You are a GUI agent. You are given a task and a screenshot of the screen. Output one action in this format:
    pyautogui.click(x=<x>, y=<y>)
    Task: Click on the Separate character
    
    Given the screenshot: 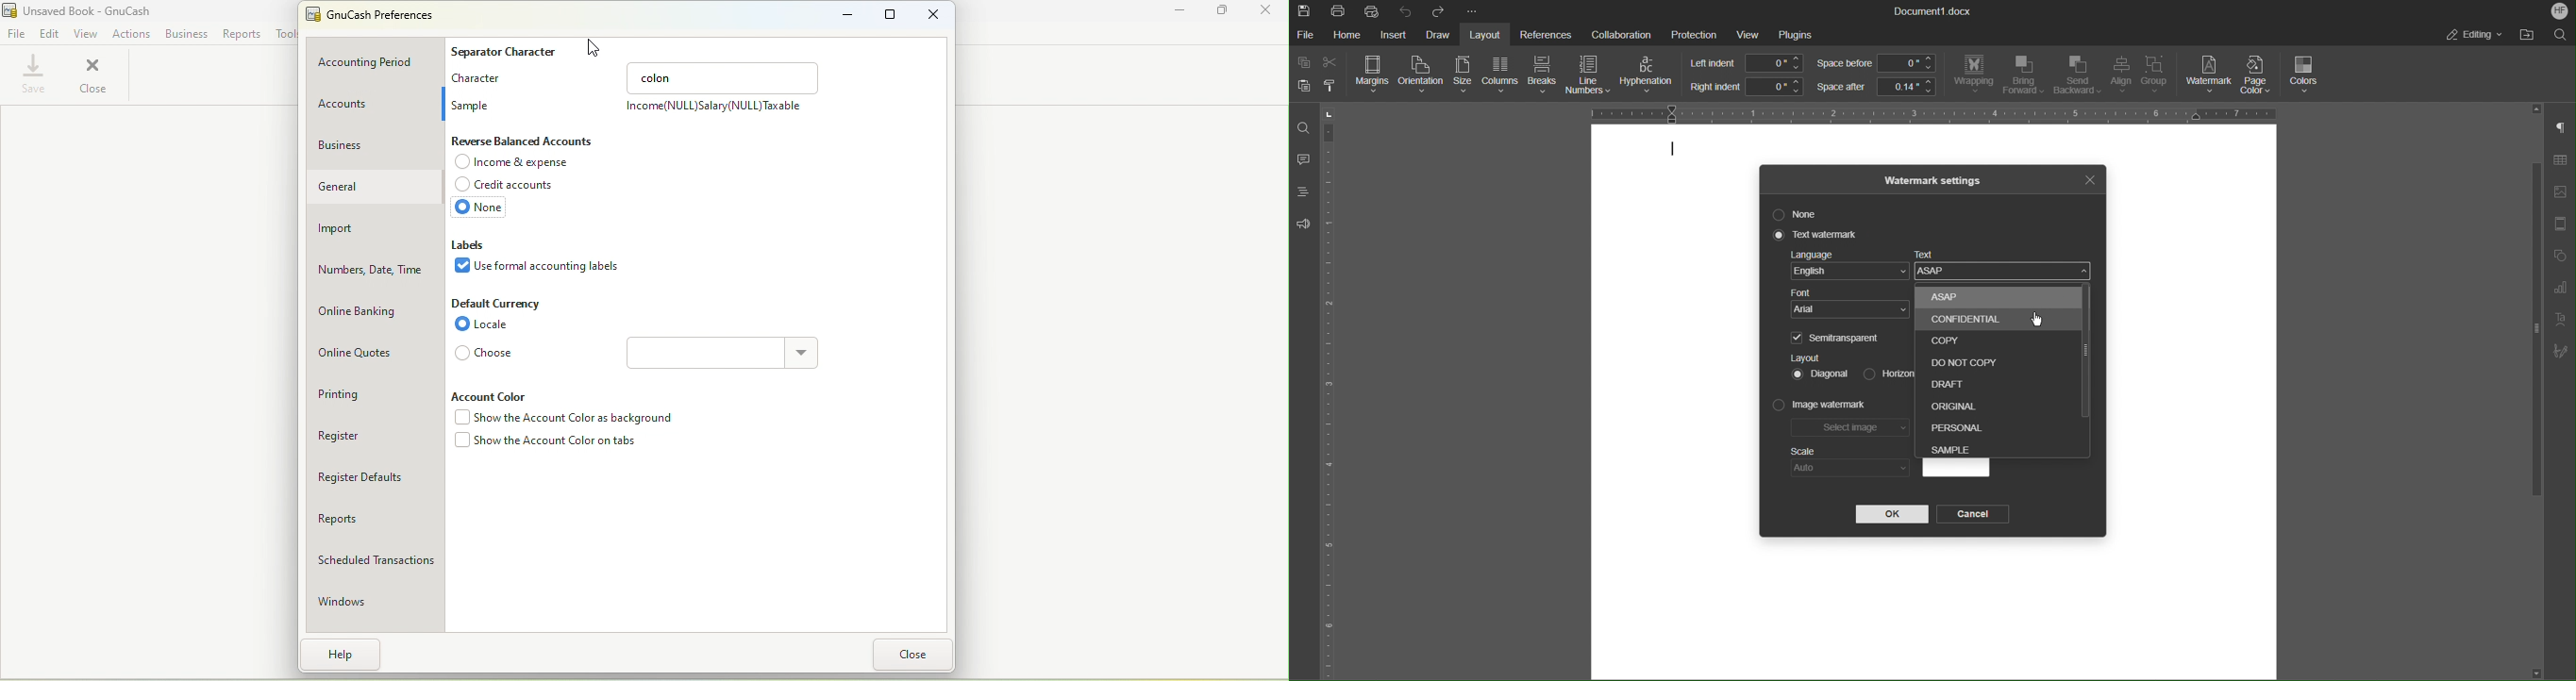 What is the action you would take?
    pyautogui.click(x=510, y=52)
    